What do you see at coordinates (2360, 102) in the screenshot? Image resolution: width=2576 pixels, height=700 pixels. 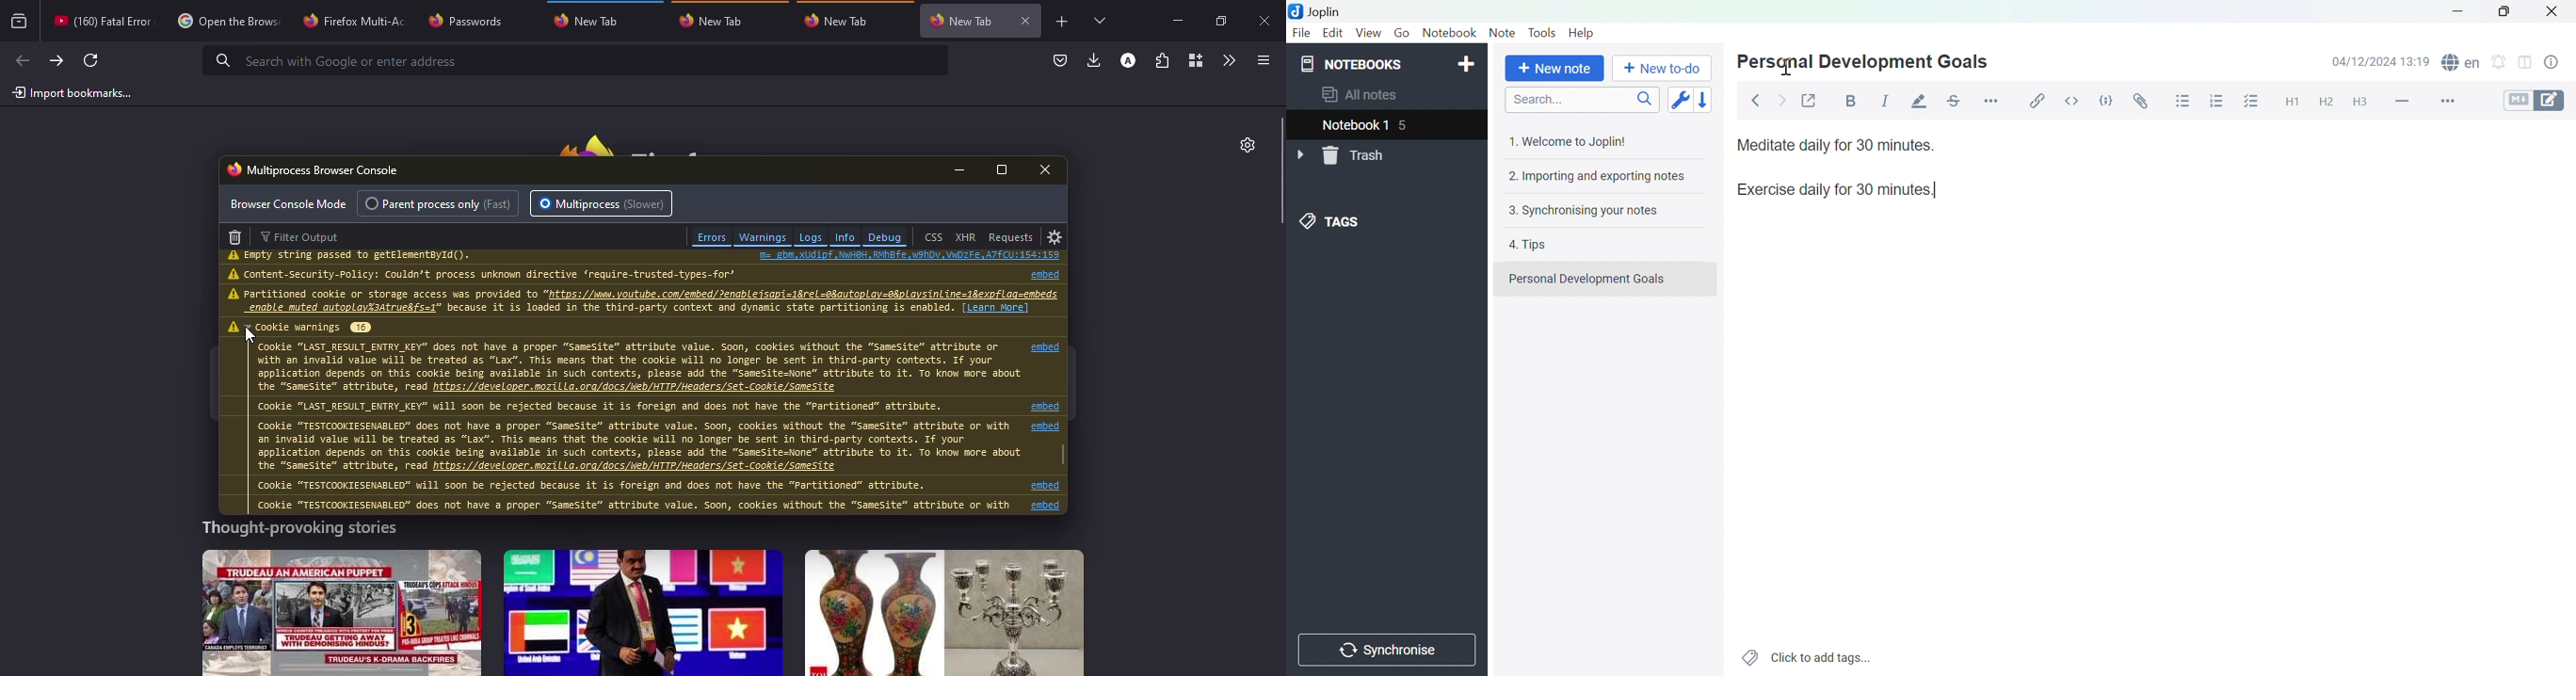 I see `Heading 3` at bounding box center [2360, 102].